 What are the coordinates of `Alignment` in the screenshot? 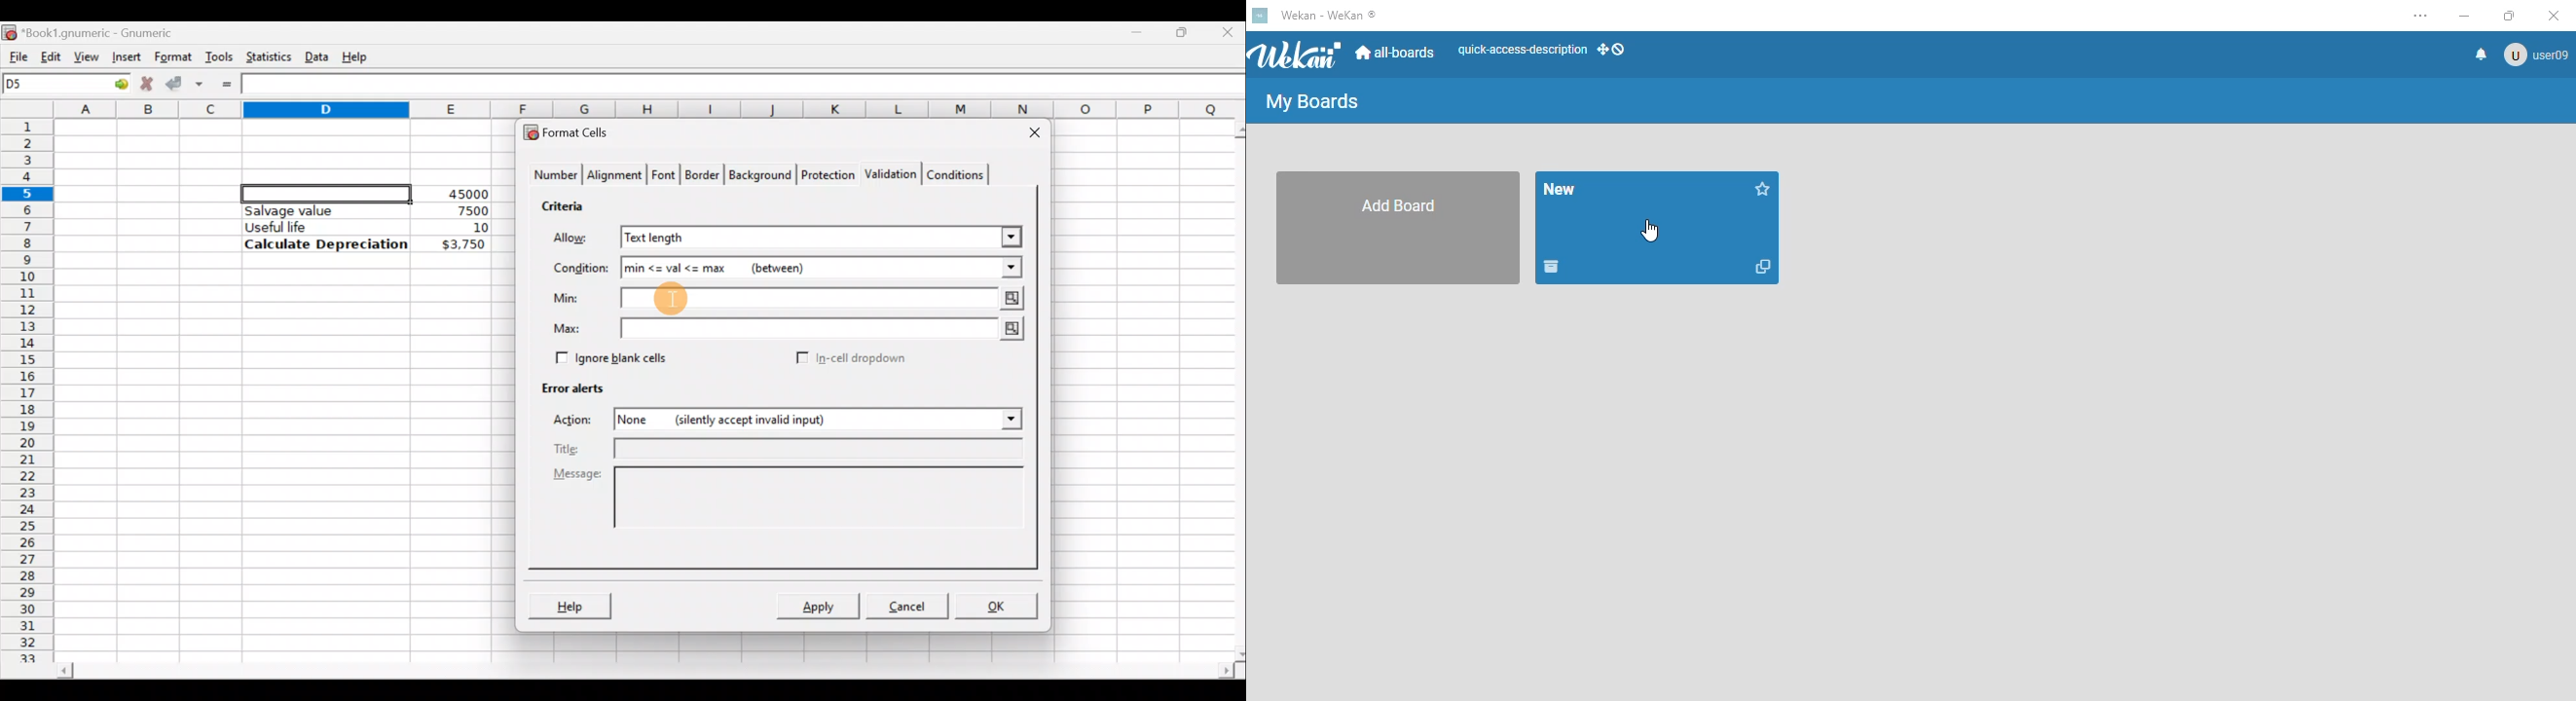 It's located at (615, 177).